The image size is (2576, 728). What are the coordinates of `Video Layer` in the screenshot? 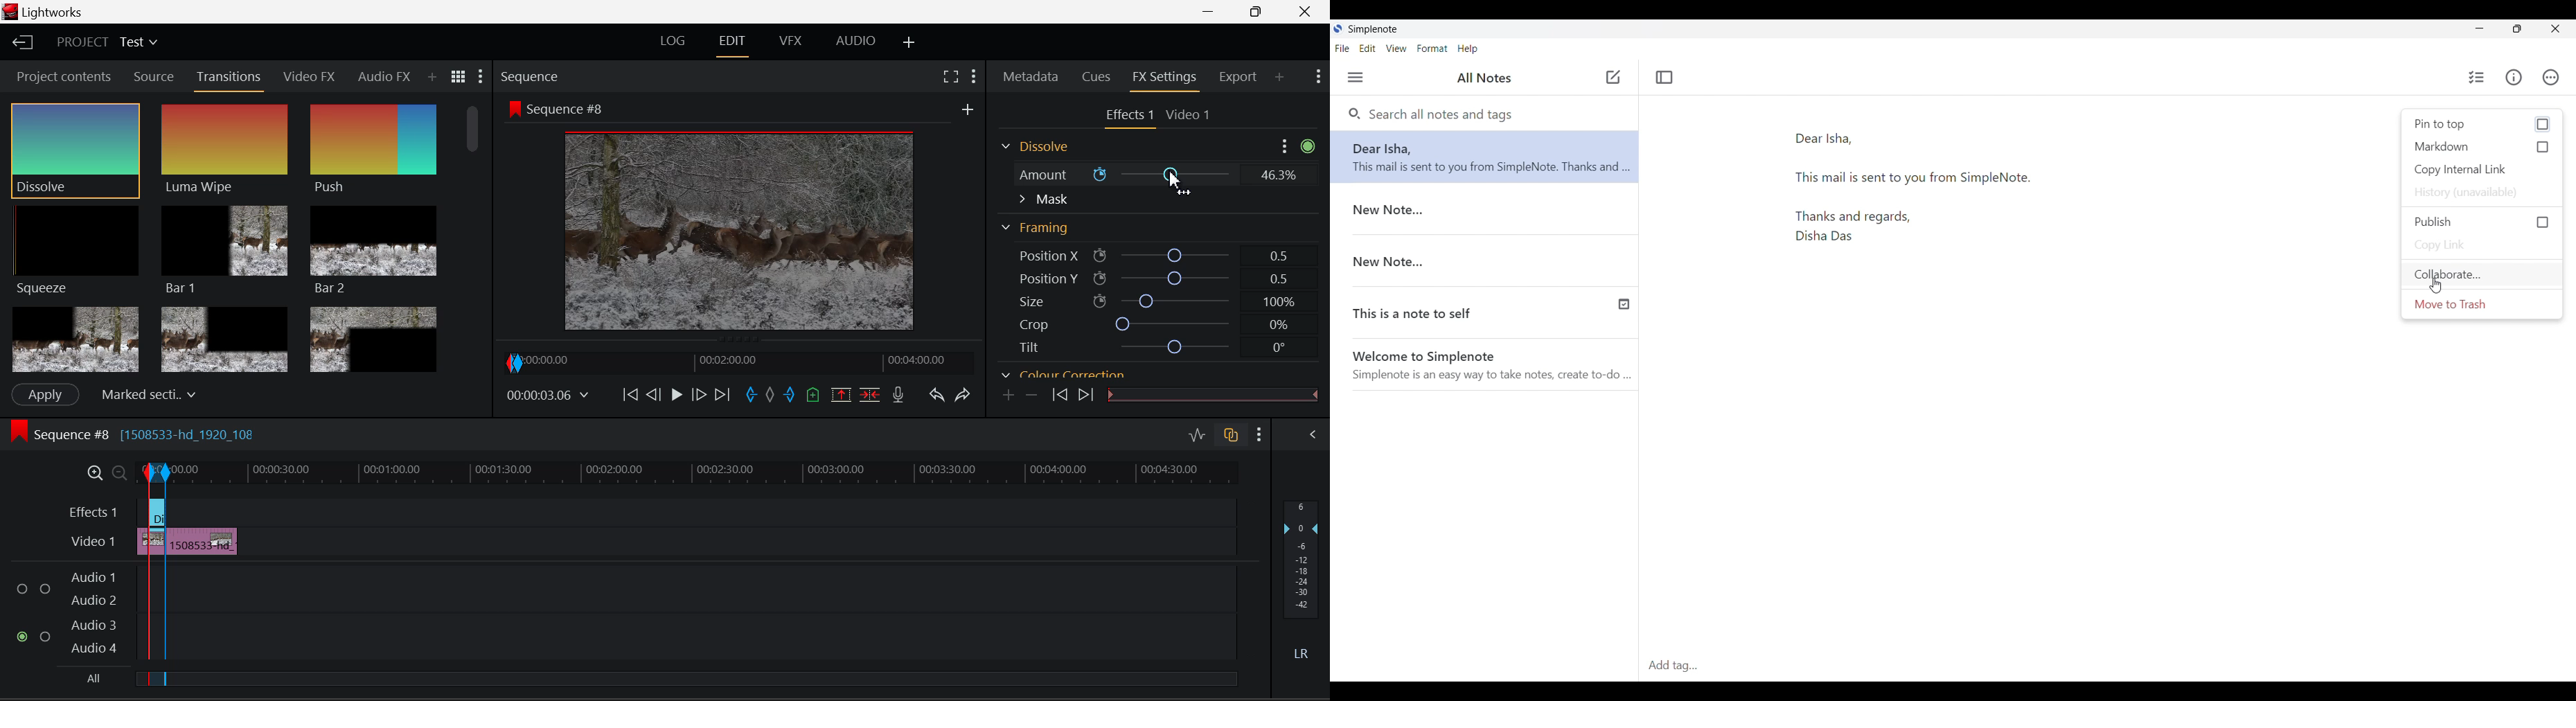 It's located at (93, 543).